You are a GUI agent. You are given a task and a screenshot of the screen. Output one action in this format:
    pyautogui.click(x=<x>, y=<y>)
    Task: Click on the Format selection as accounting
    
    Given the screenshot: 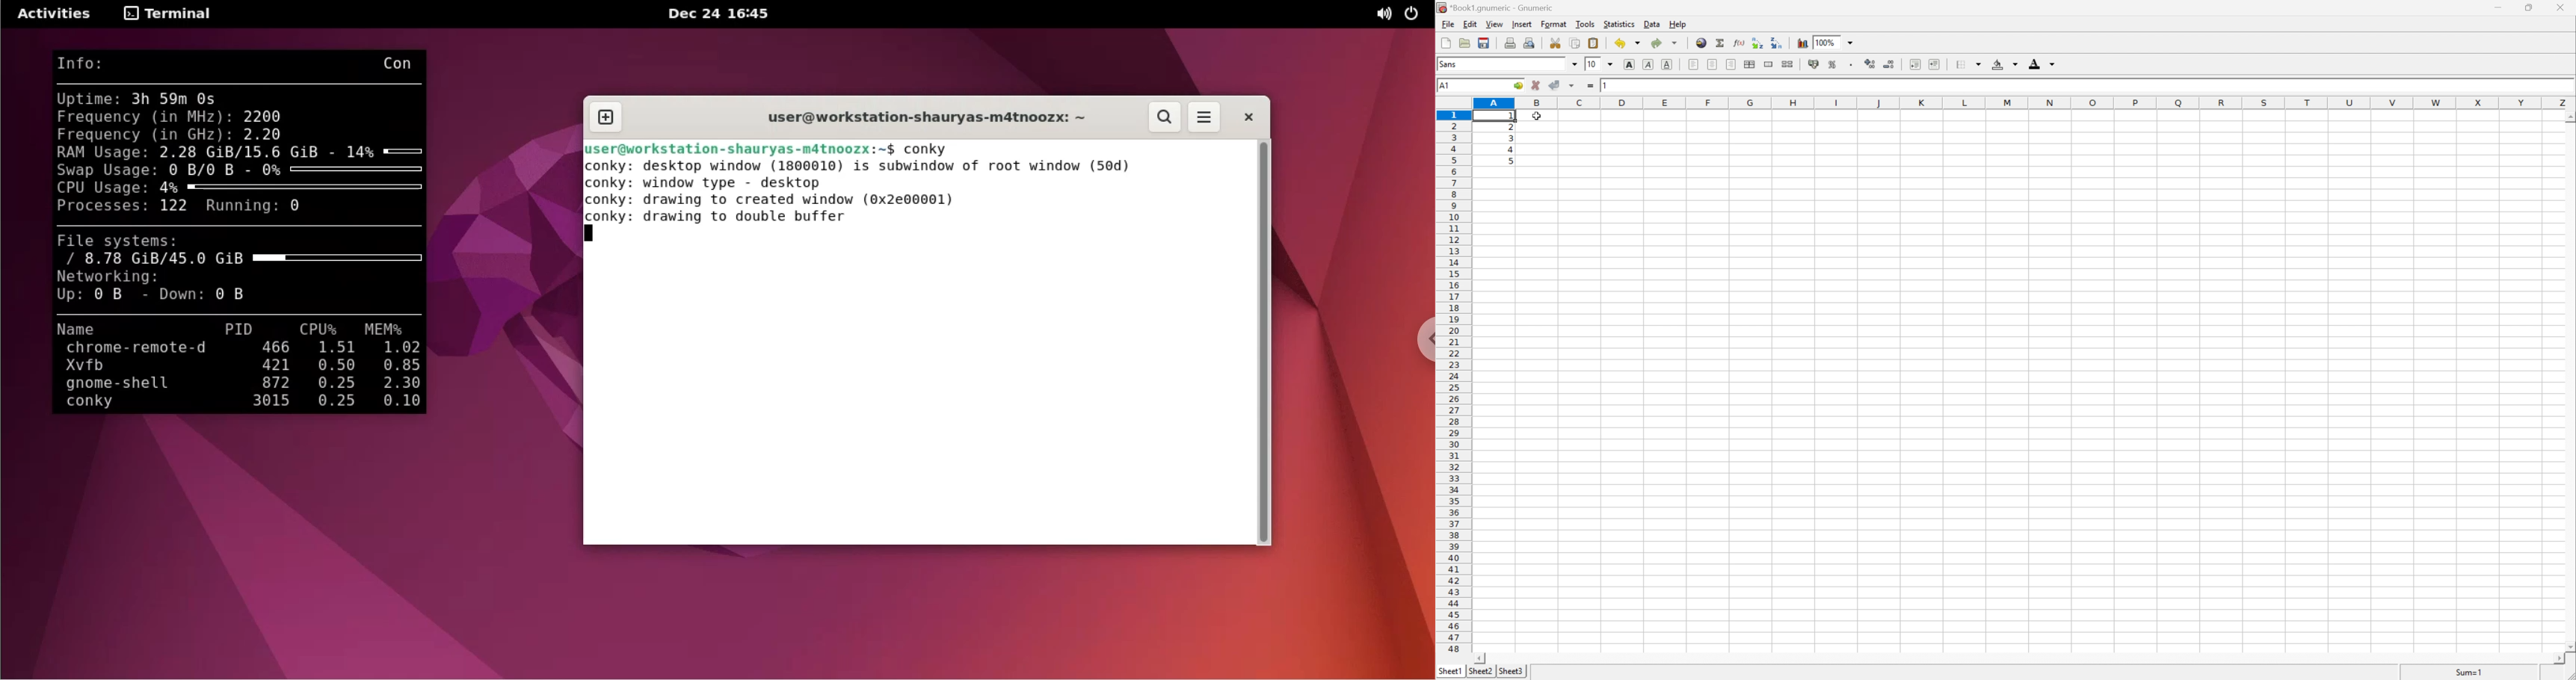 What is the action you would take?
    pyautogui.click(x=1813, y=64)
    